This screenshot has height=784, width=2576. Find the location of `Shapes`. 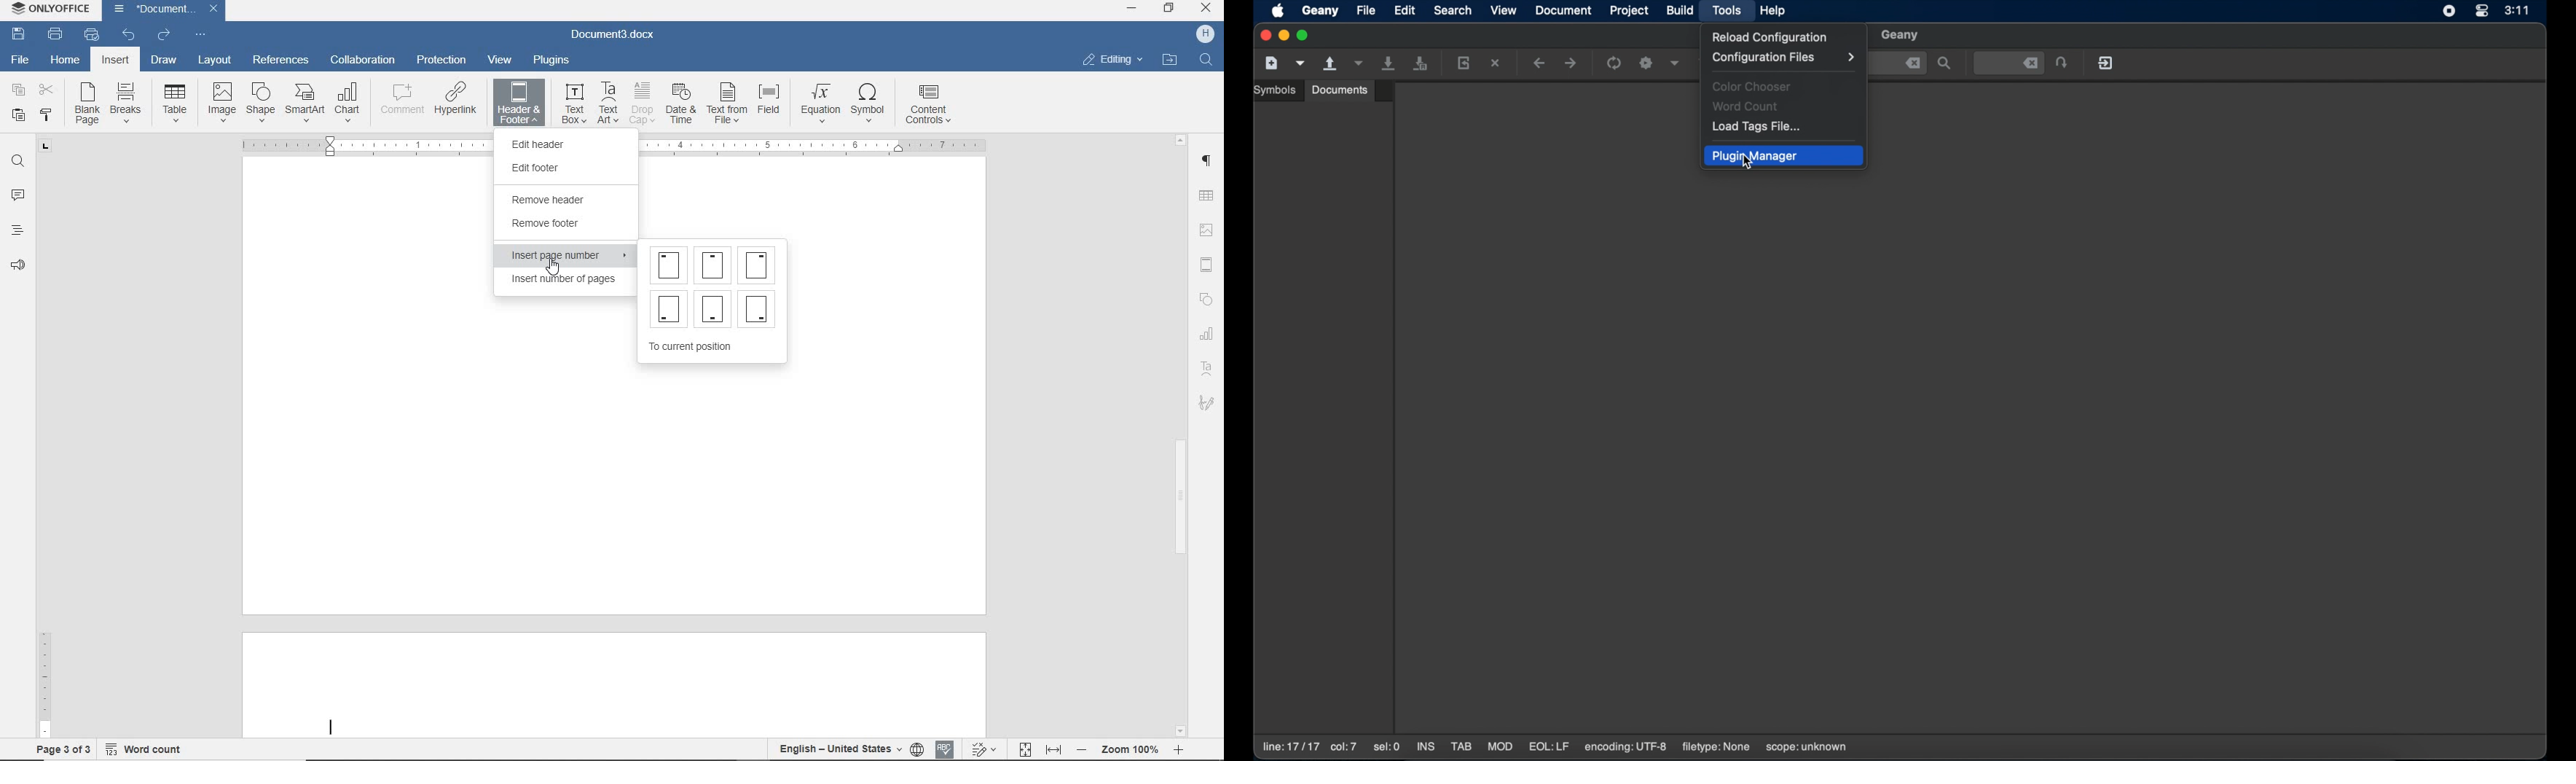

Shapes is located at coordinates (1210, 300).